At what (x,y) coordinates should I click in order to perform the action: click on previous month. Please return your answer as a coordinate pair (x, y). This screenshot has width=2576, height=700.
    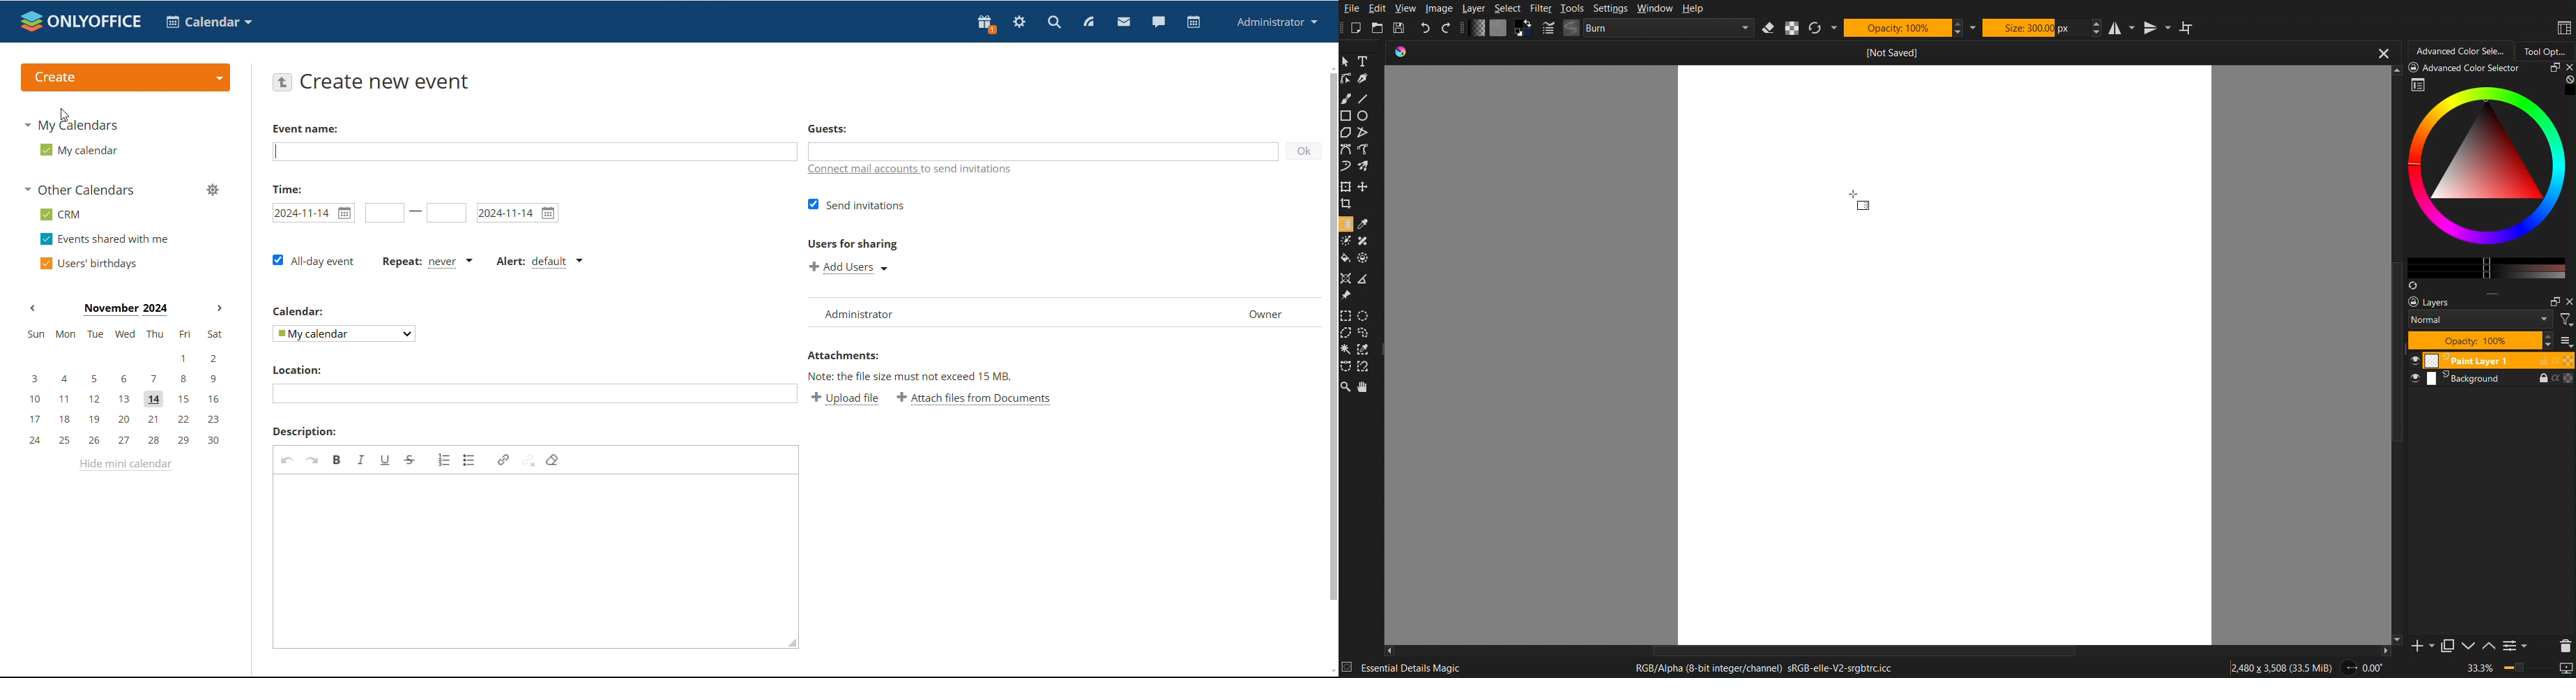
    Looking at the image, I should click on (32, 307).